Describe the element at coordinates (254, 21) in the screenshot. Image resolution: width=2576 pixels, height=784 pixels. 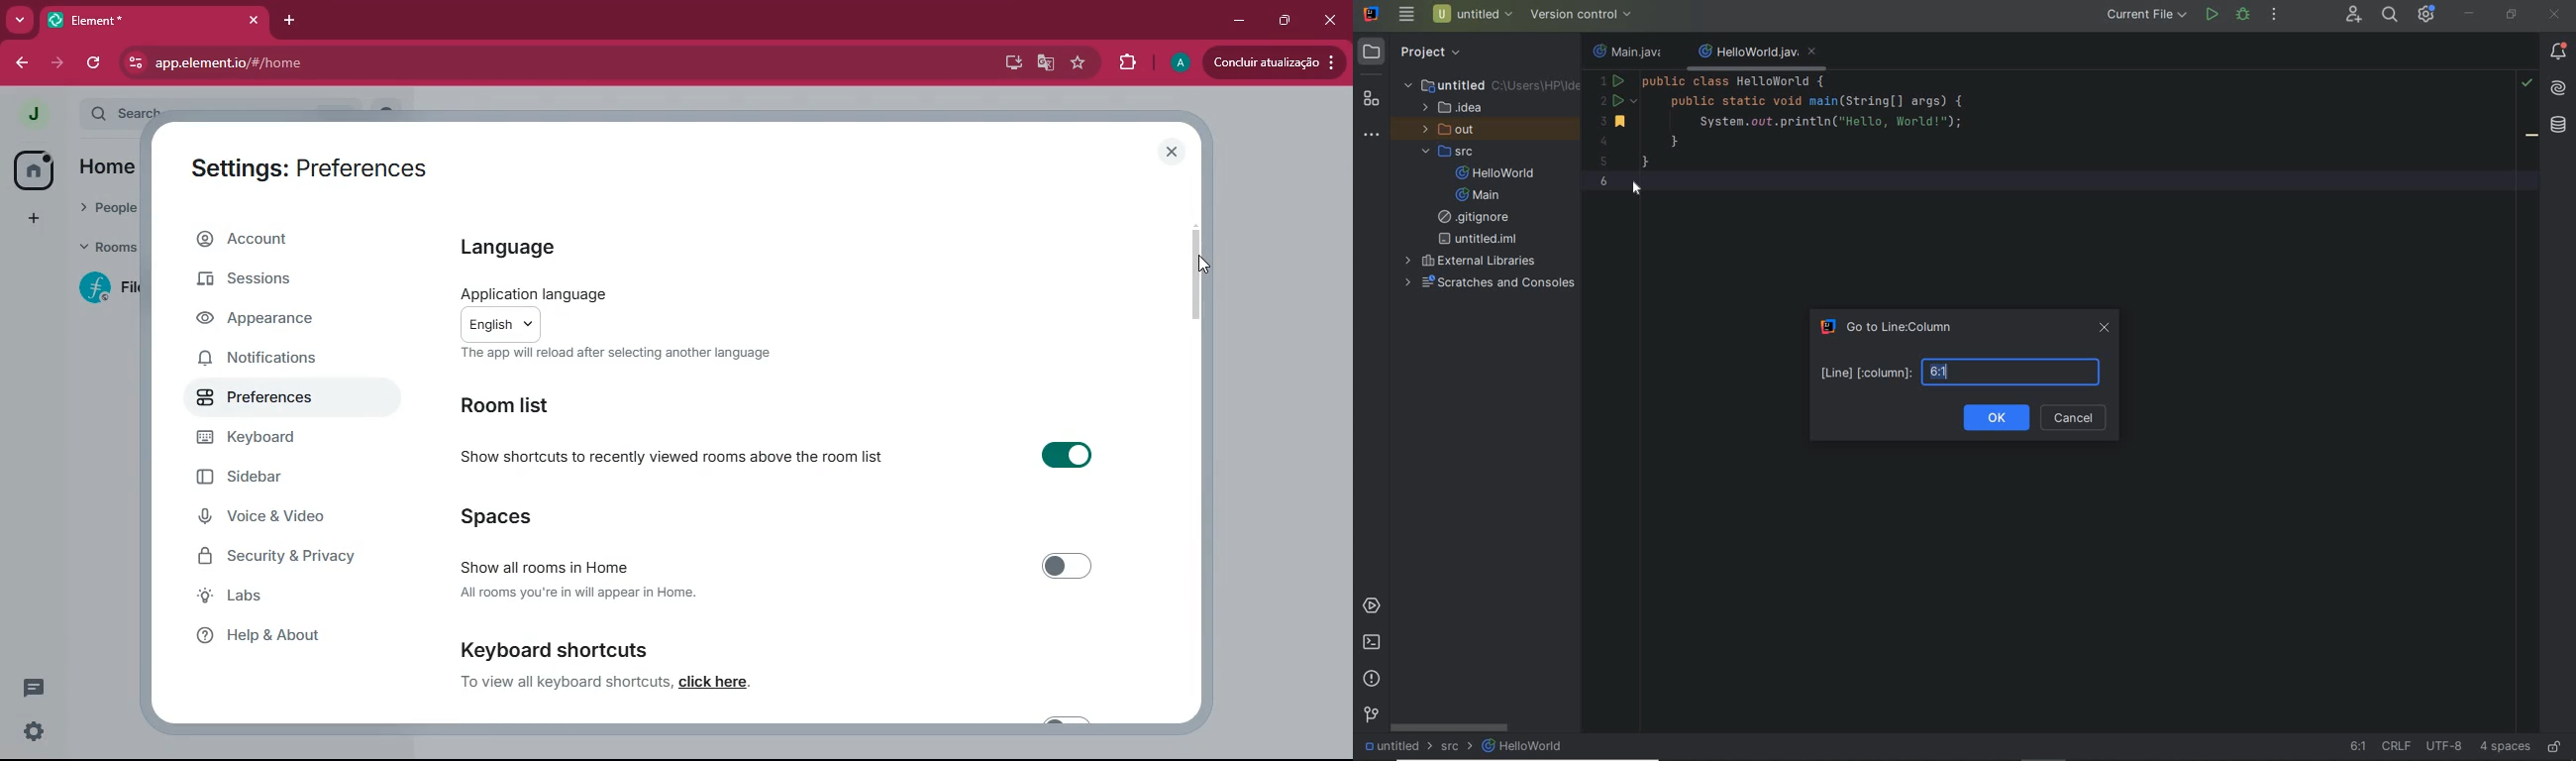
I see `close tab` at that location.